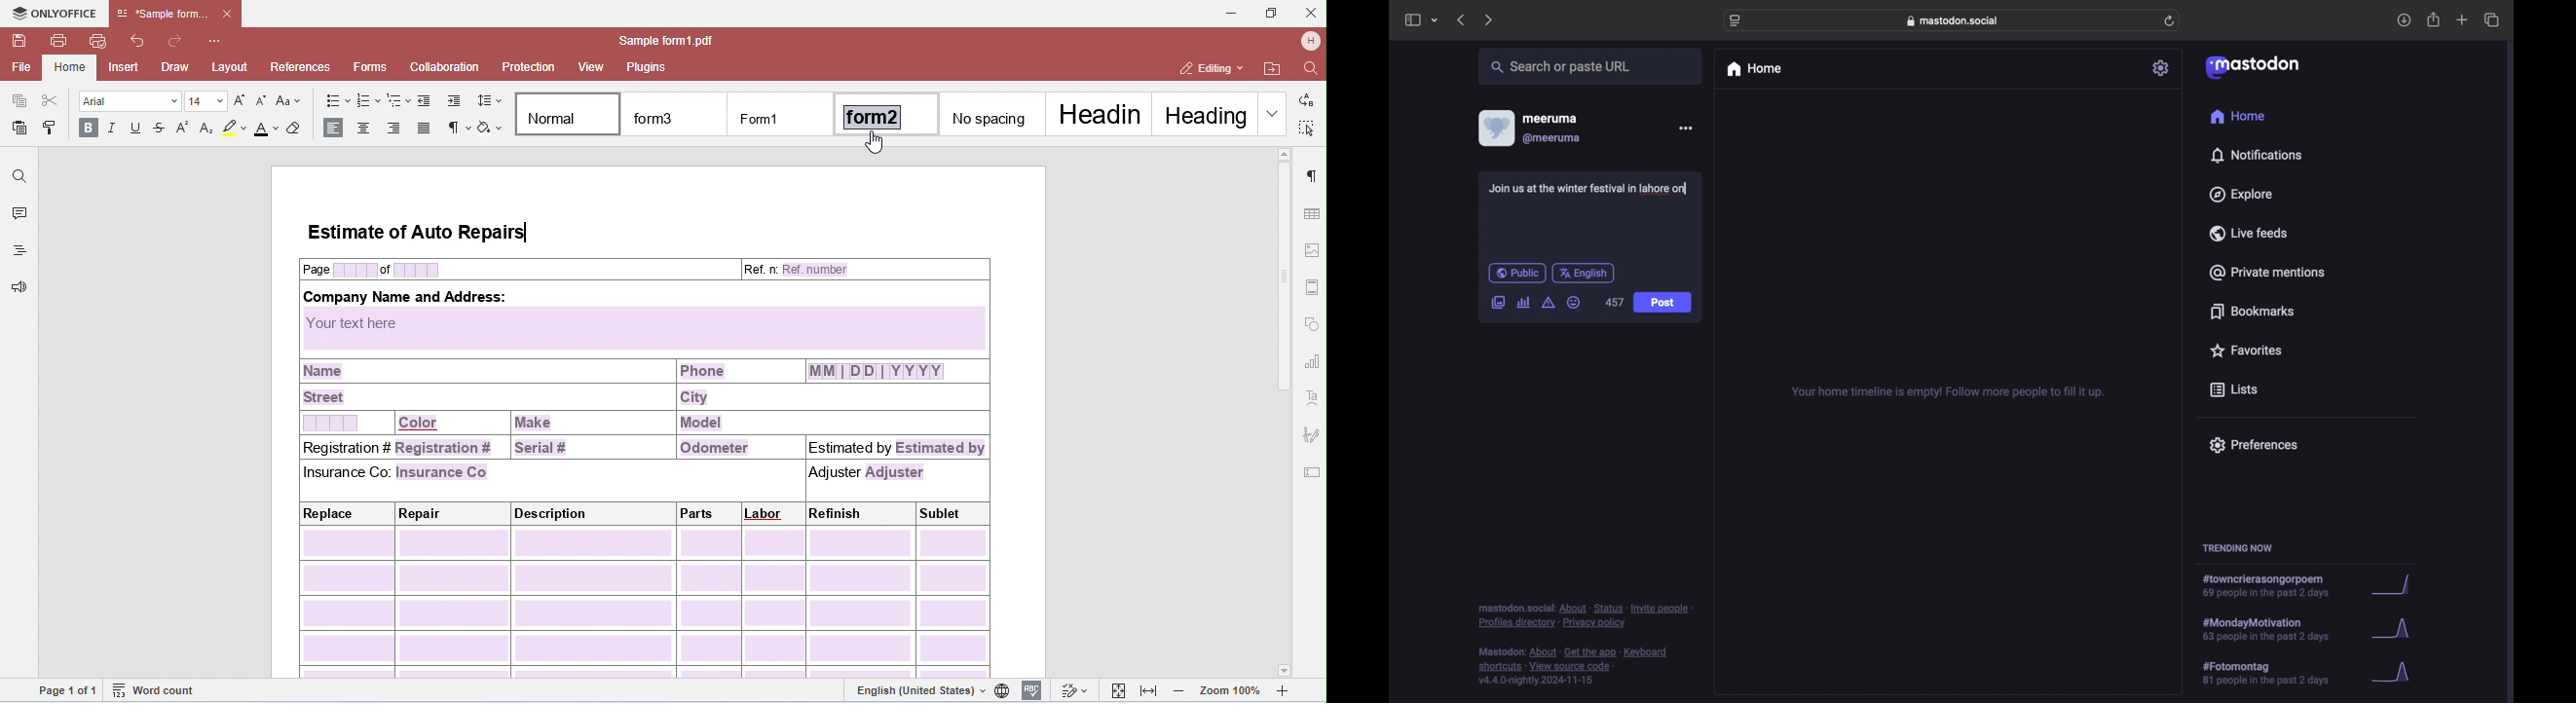 The image size is (2576, 728). I want to click on home, so click(1754, 69).